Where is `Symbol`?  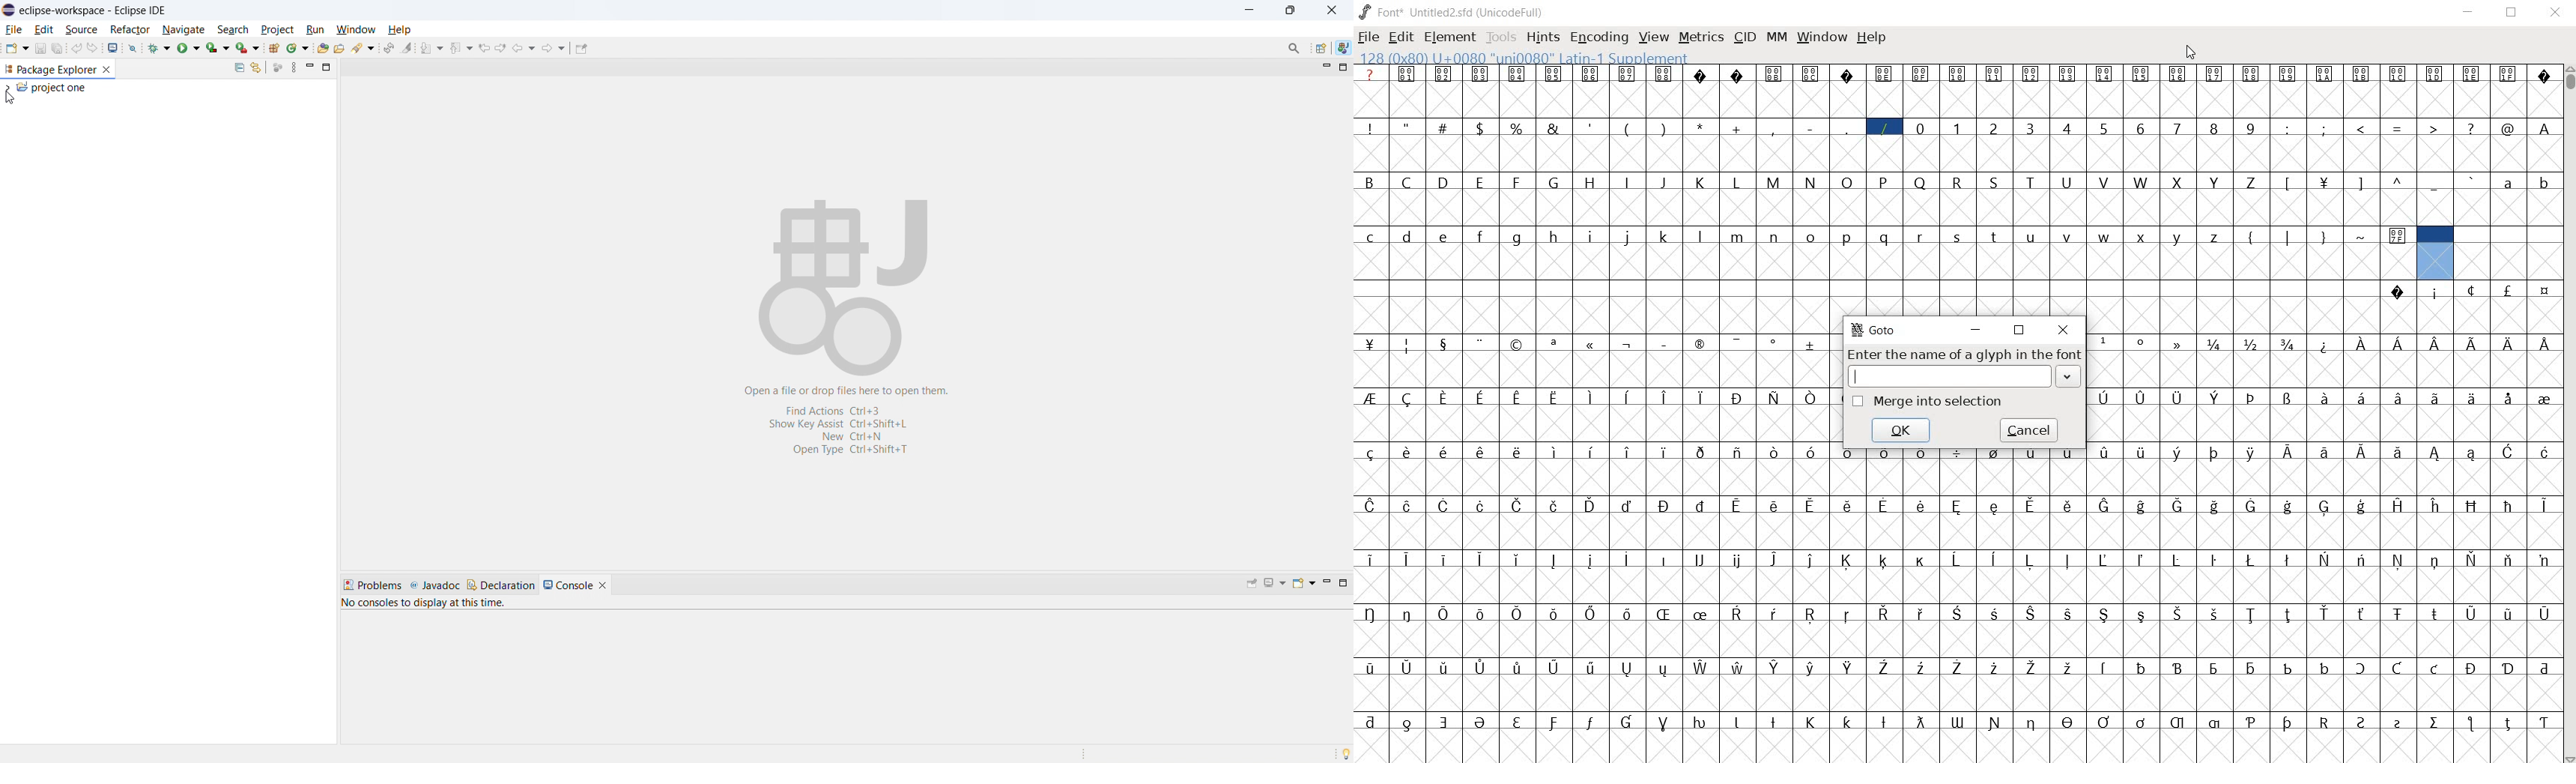 Symbol is located at coordinates (1372, 559).